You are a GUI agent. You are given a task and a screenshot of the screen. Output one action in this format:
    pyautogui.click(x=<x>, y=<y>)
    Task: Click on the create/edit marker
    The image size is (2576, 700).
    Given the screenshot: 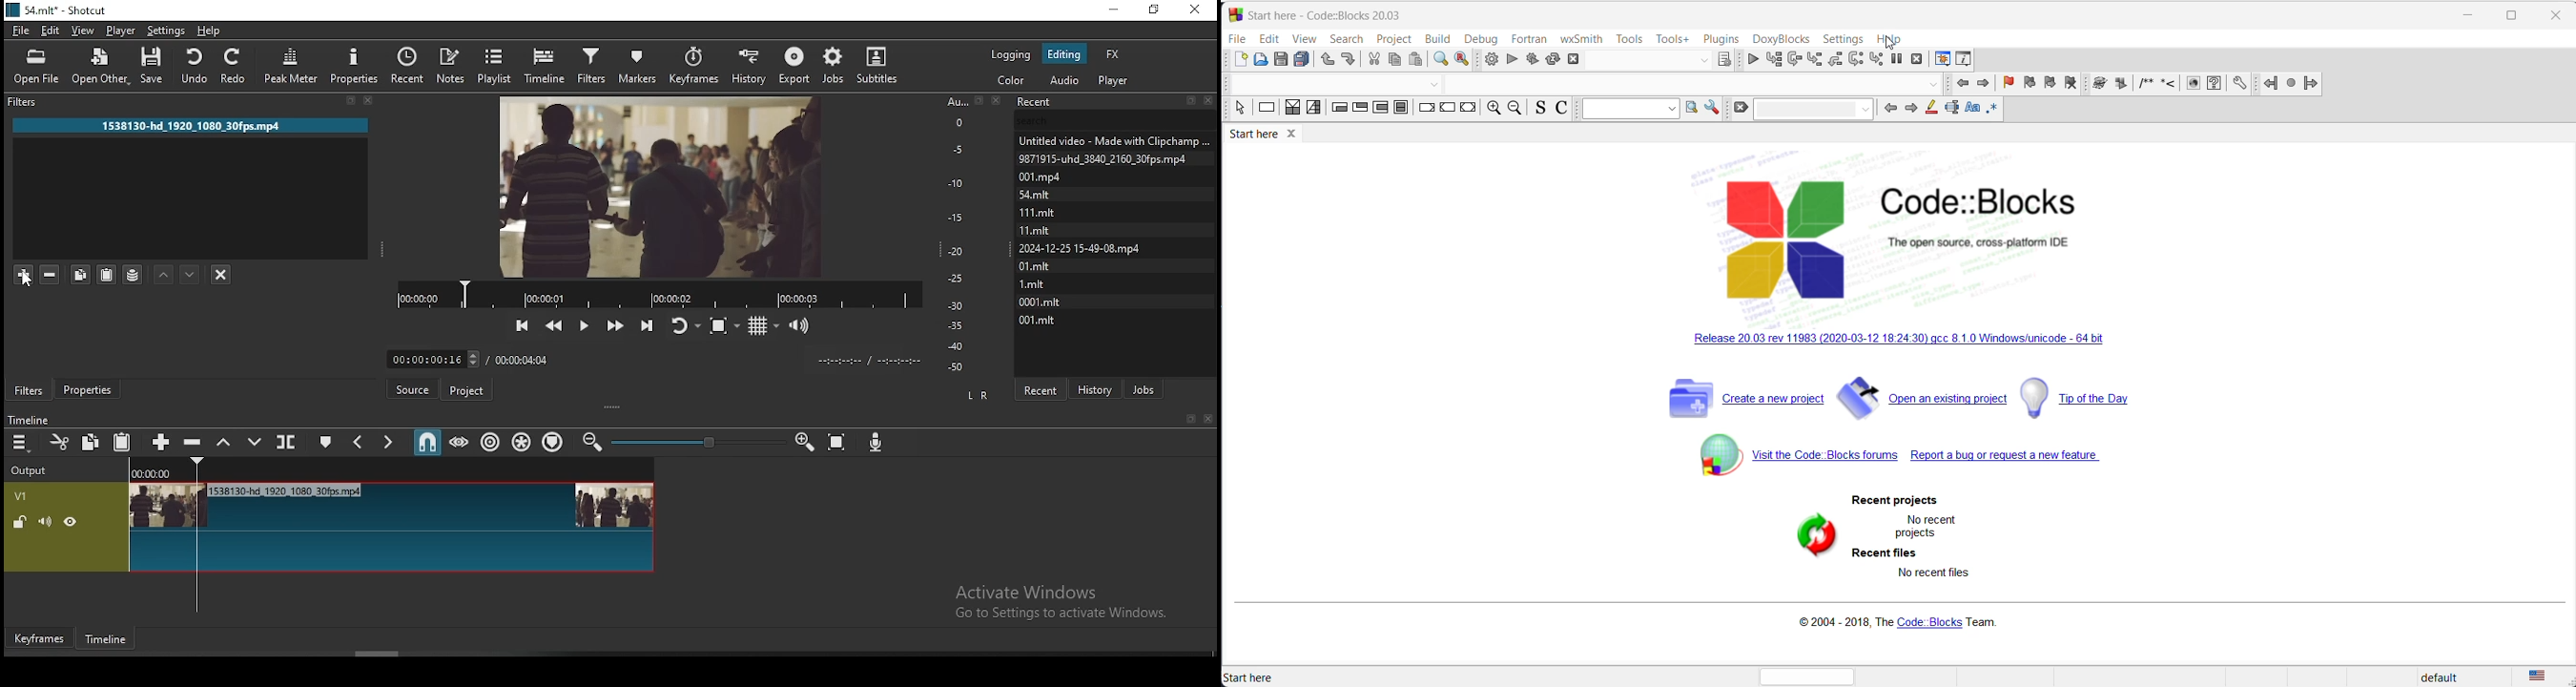 What is the action you would take?
    pyautogui.click(x=323, y=445)
    